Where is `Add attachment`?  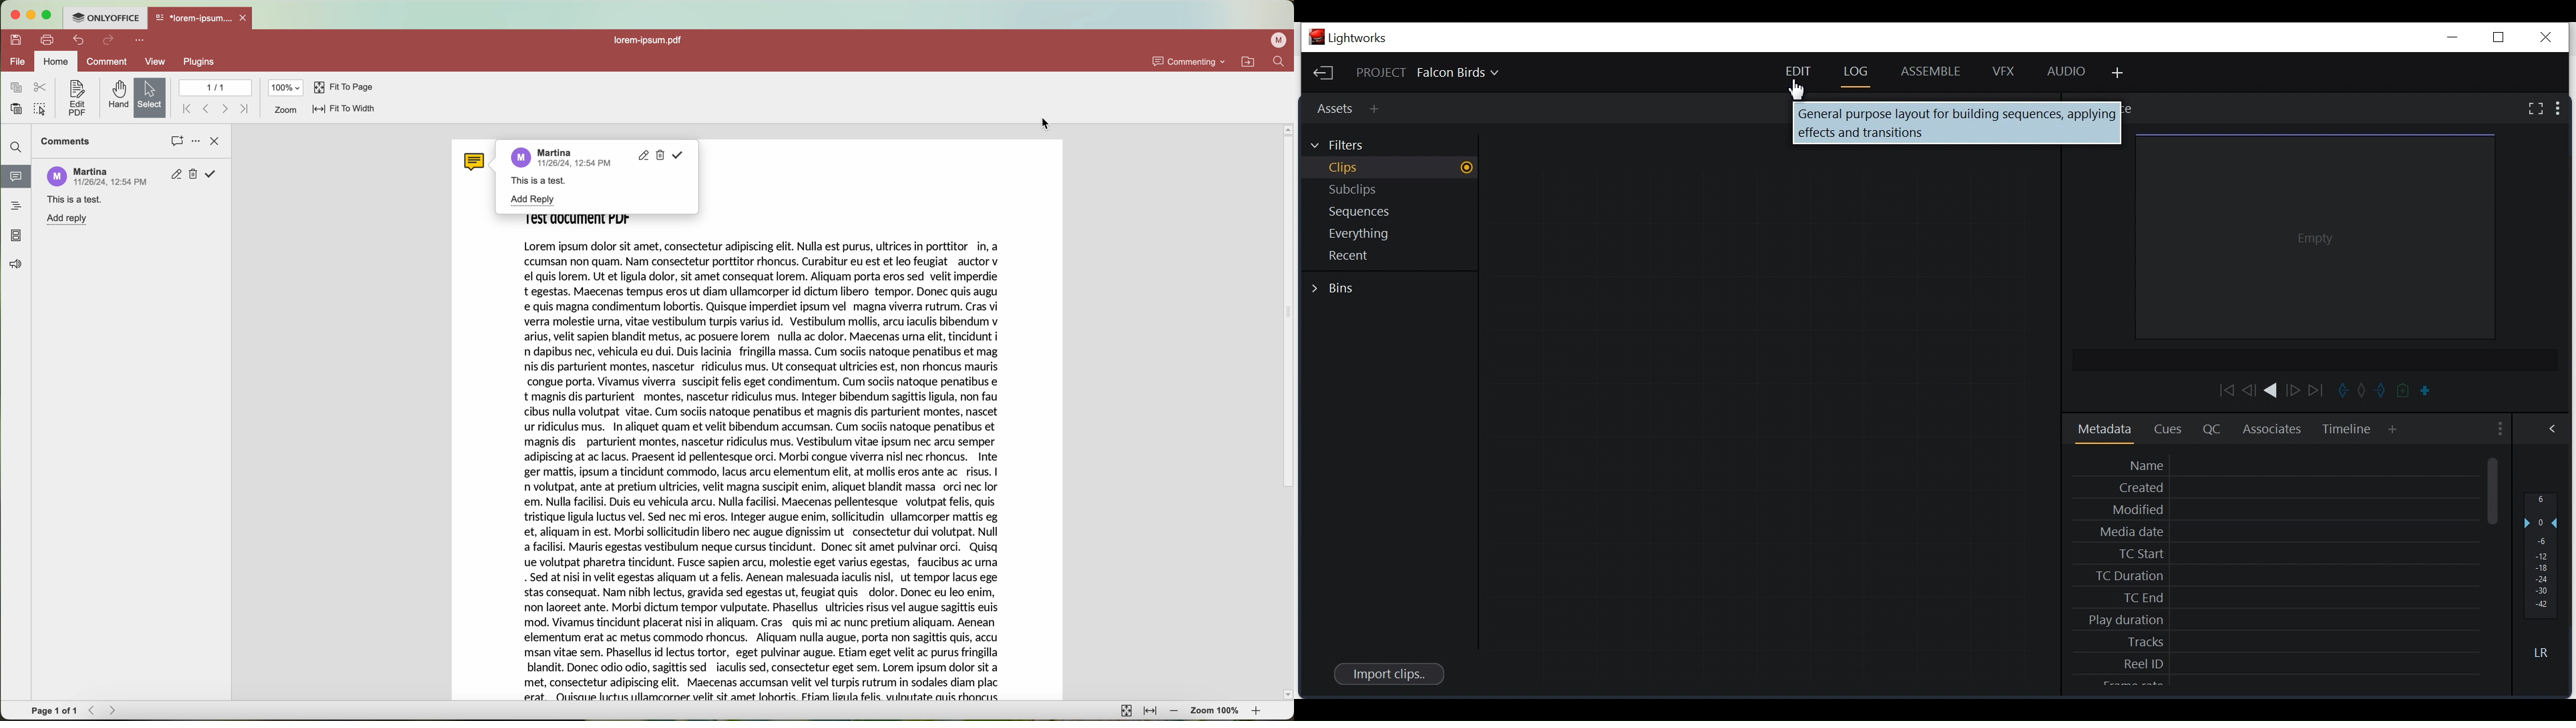
Add attachment is located at coordinates (1378, 111).